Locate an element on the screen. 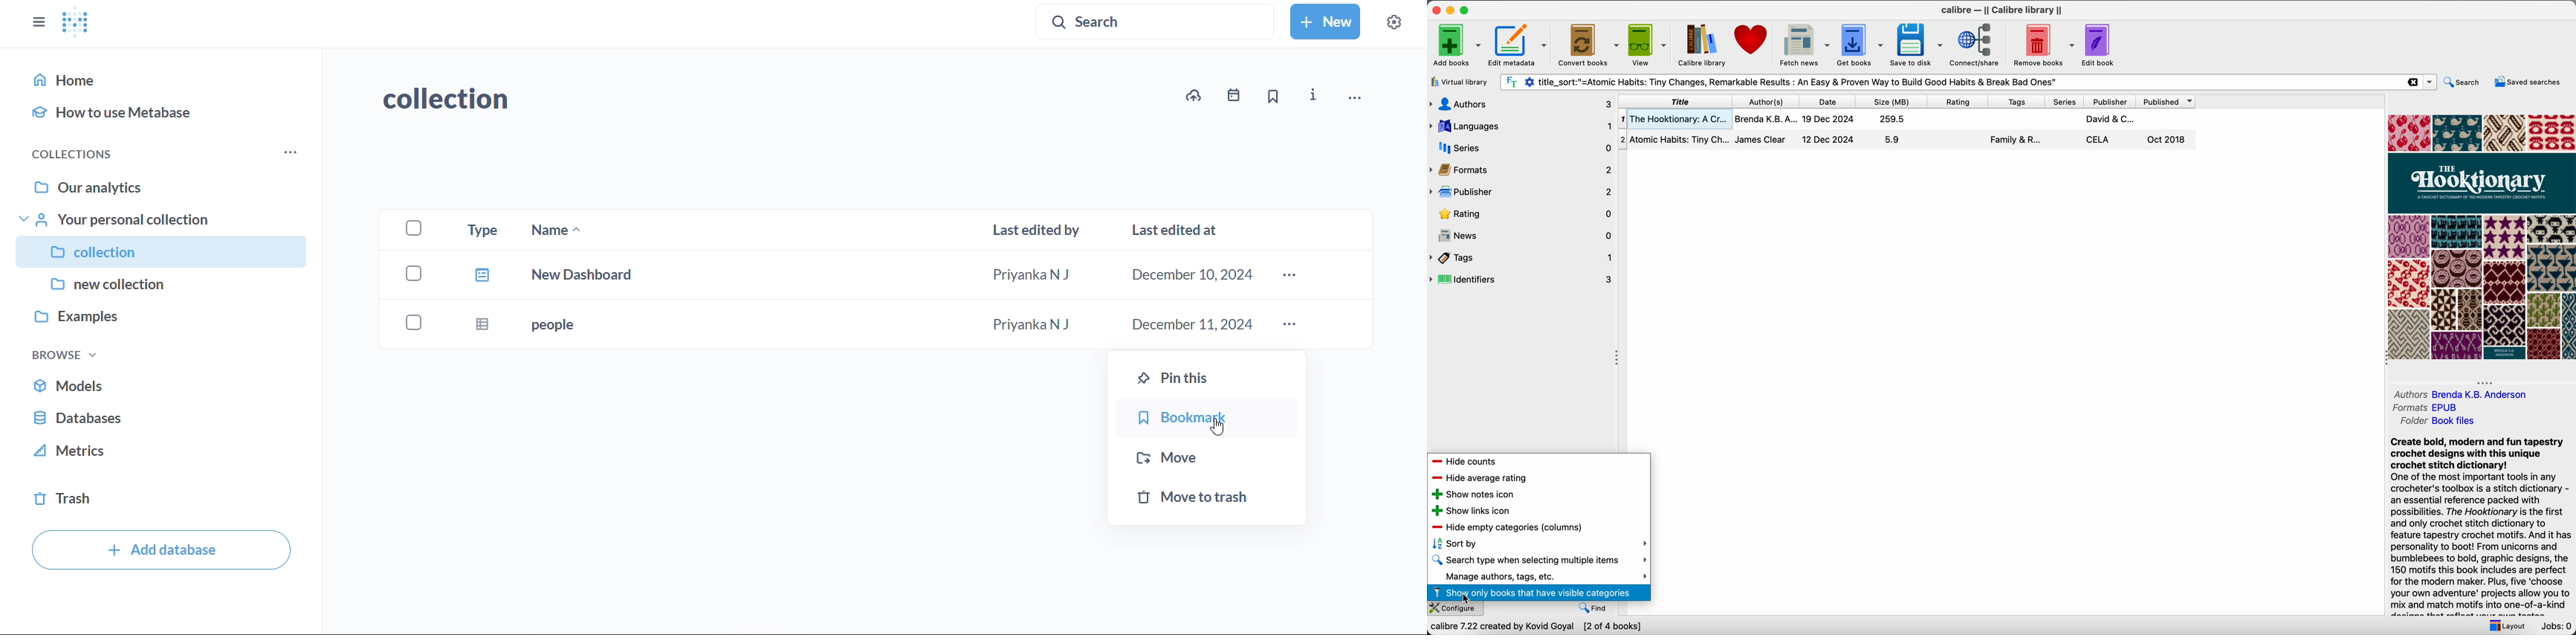 Image resolution: width=2576 pixels, height=644 pixels. Calibre - ||Calibre library|| is located at coordinates (2002, 10).